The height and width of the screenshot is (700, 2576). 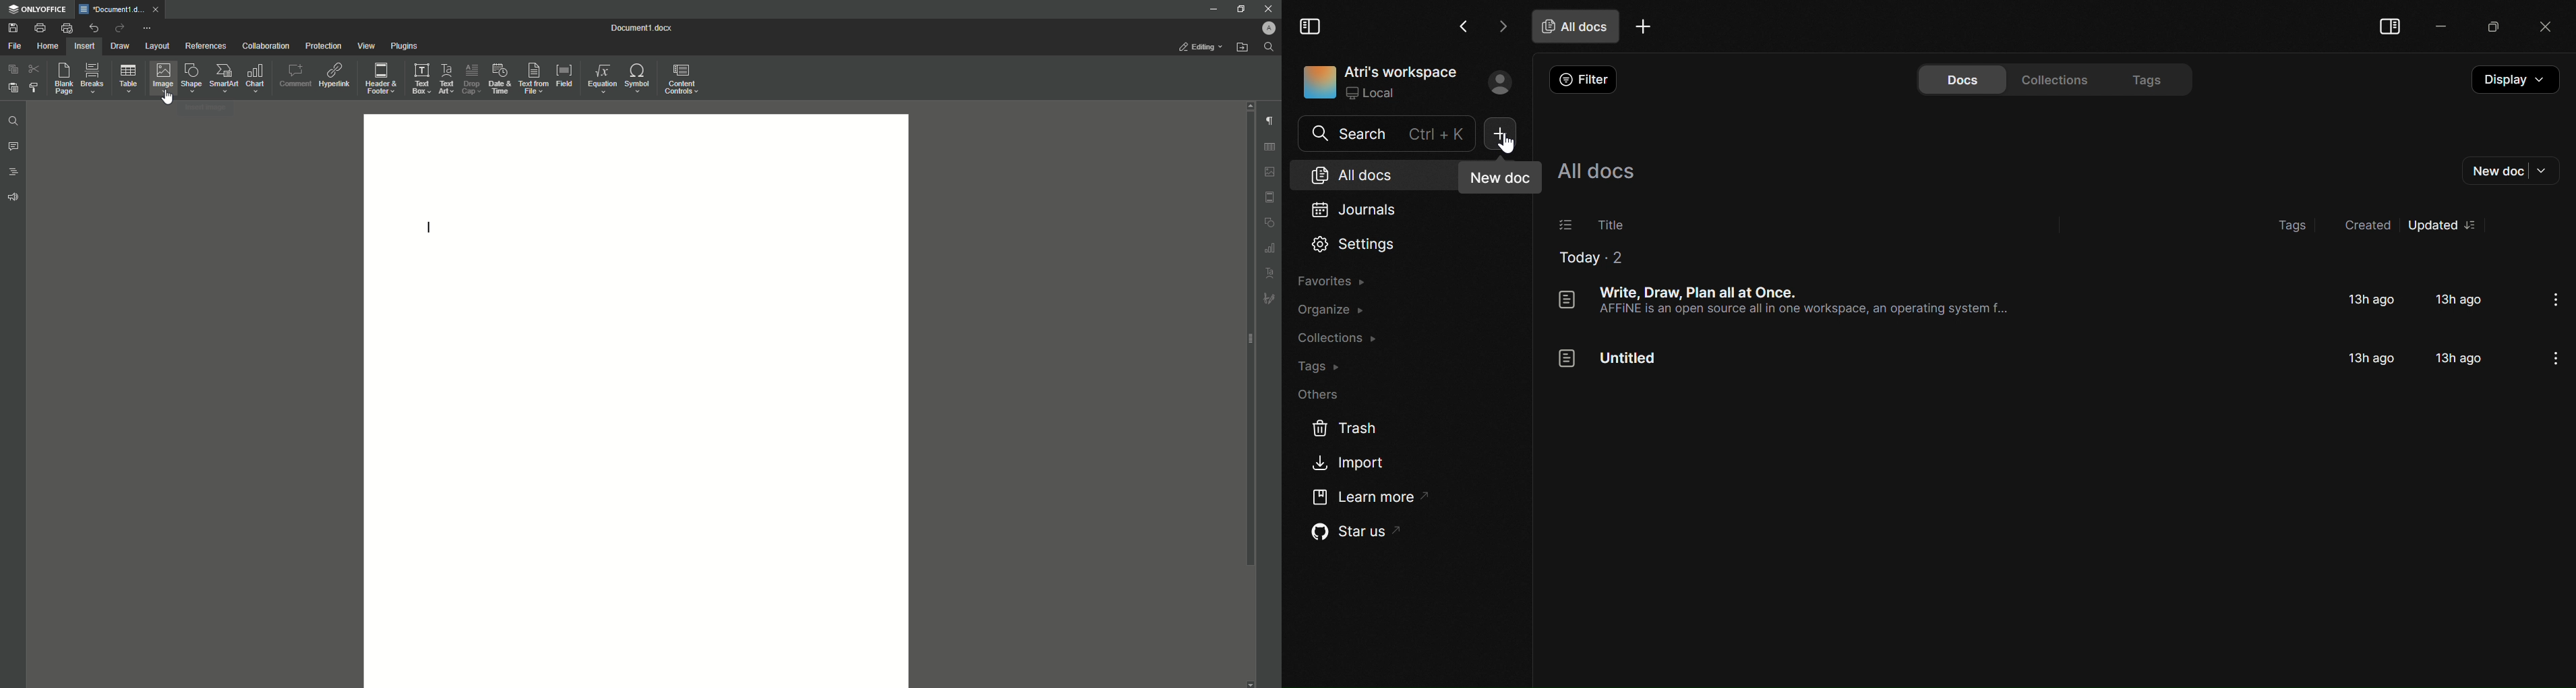 I want to click on Cursor, so click(x=168, y=100).